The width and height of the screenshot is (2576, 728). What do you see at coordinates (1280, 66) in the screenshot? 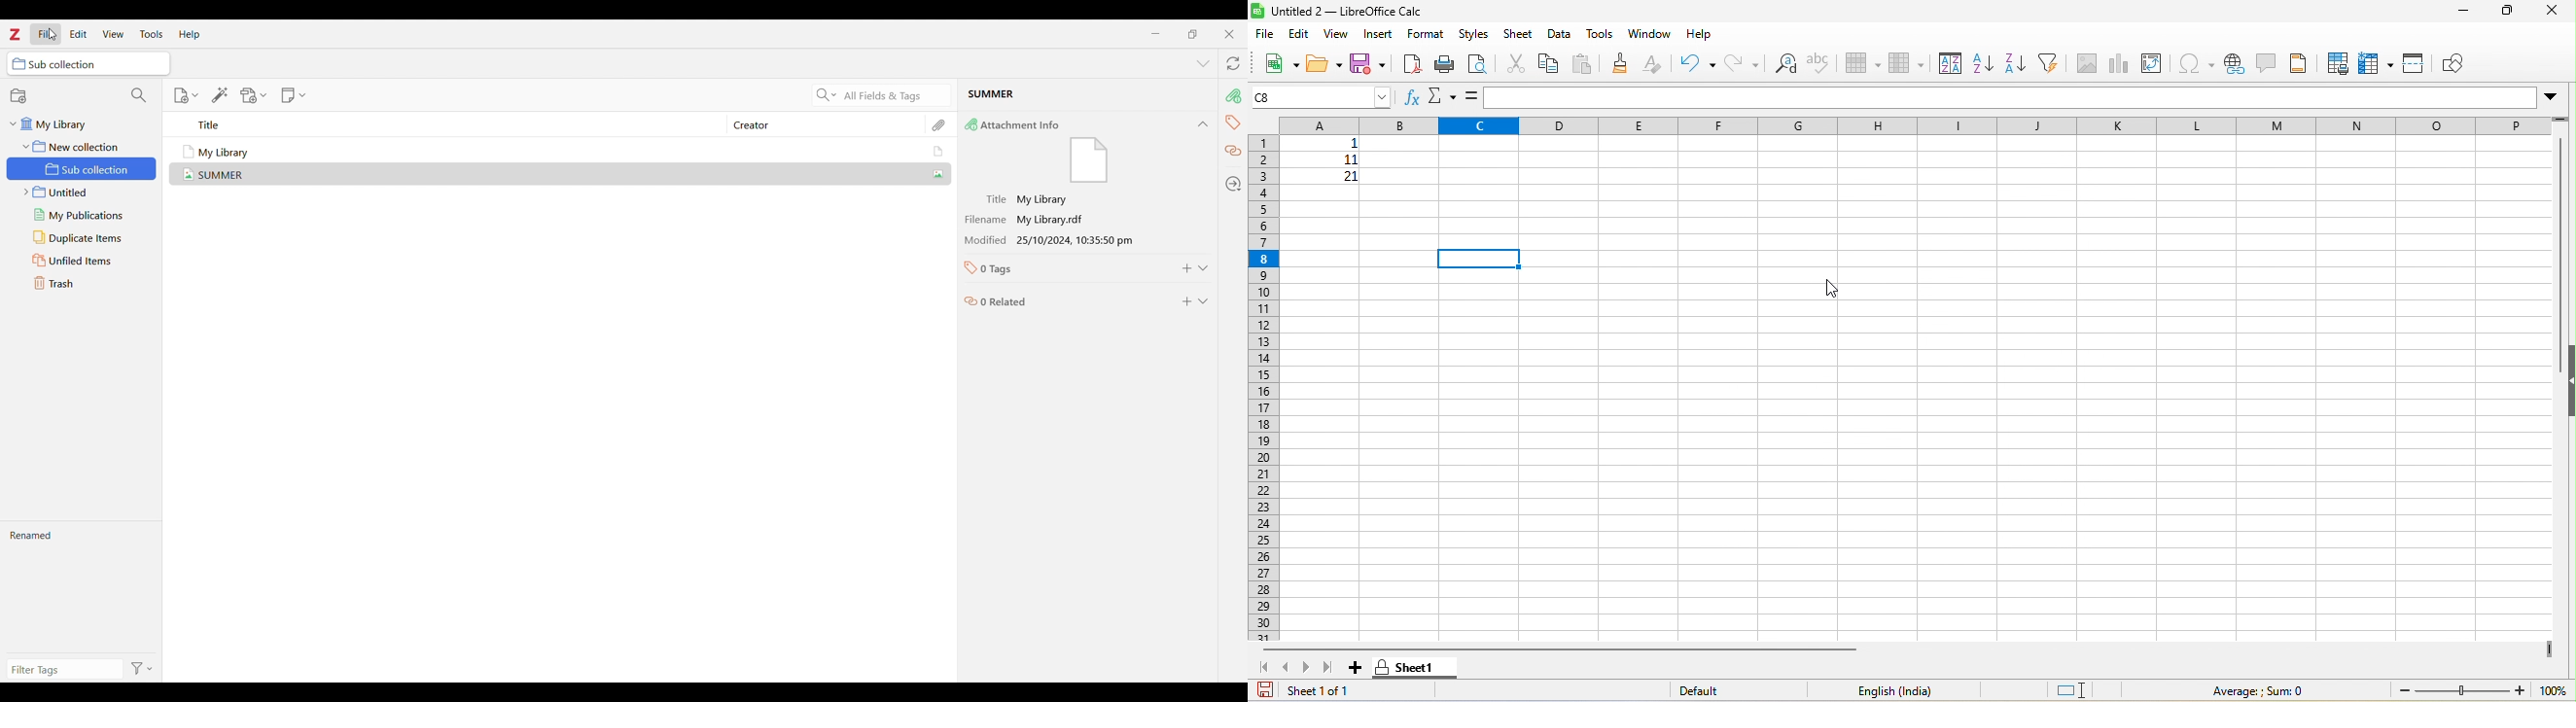
I see `new` at bounding box center [1280, 66].